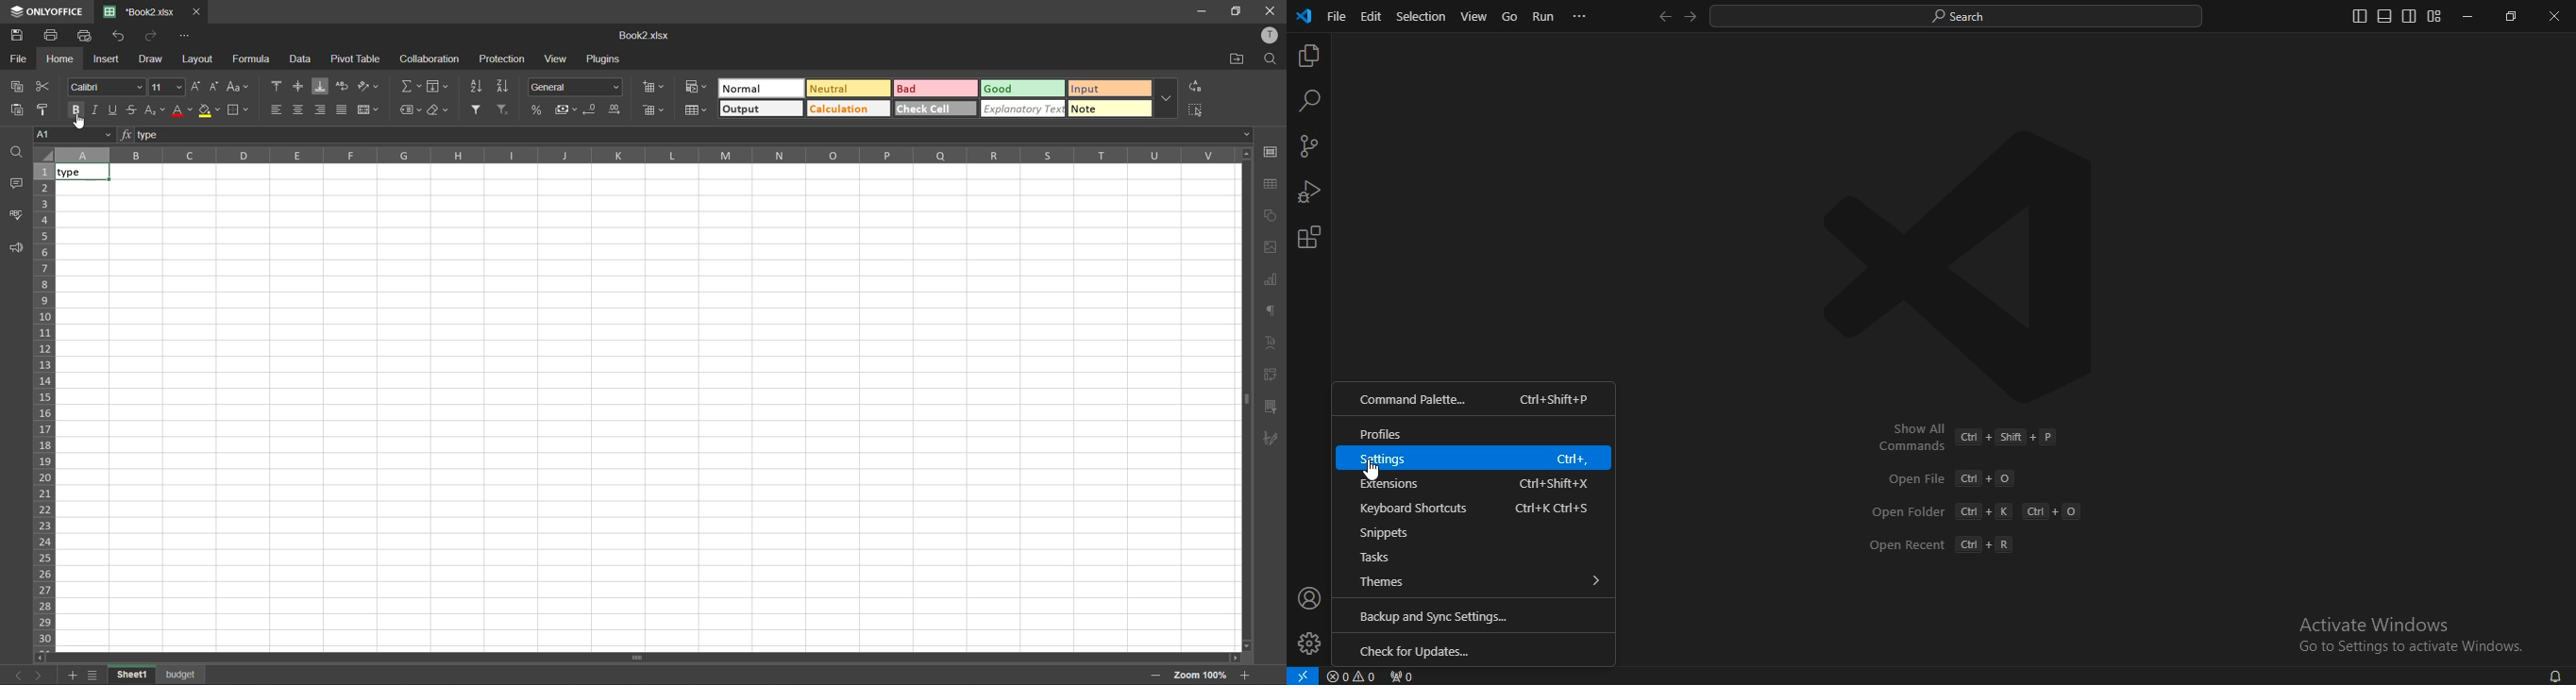 This screenshot has height=700, width=2576. I want to click on fields, so click(439, 87).